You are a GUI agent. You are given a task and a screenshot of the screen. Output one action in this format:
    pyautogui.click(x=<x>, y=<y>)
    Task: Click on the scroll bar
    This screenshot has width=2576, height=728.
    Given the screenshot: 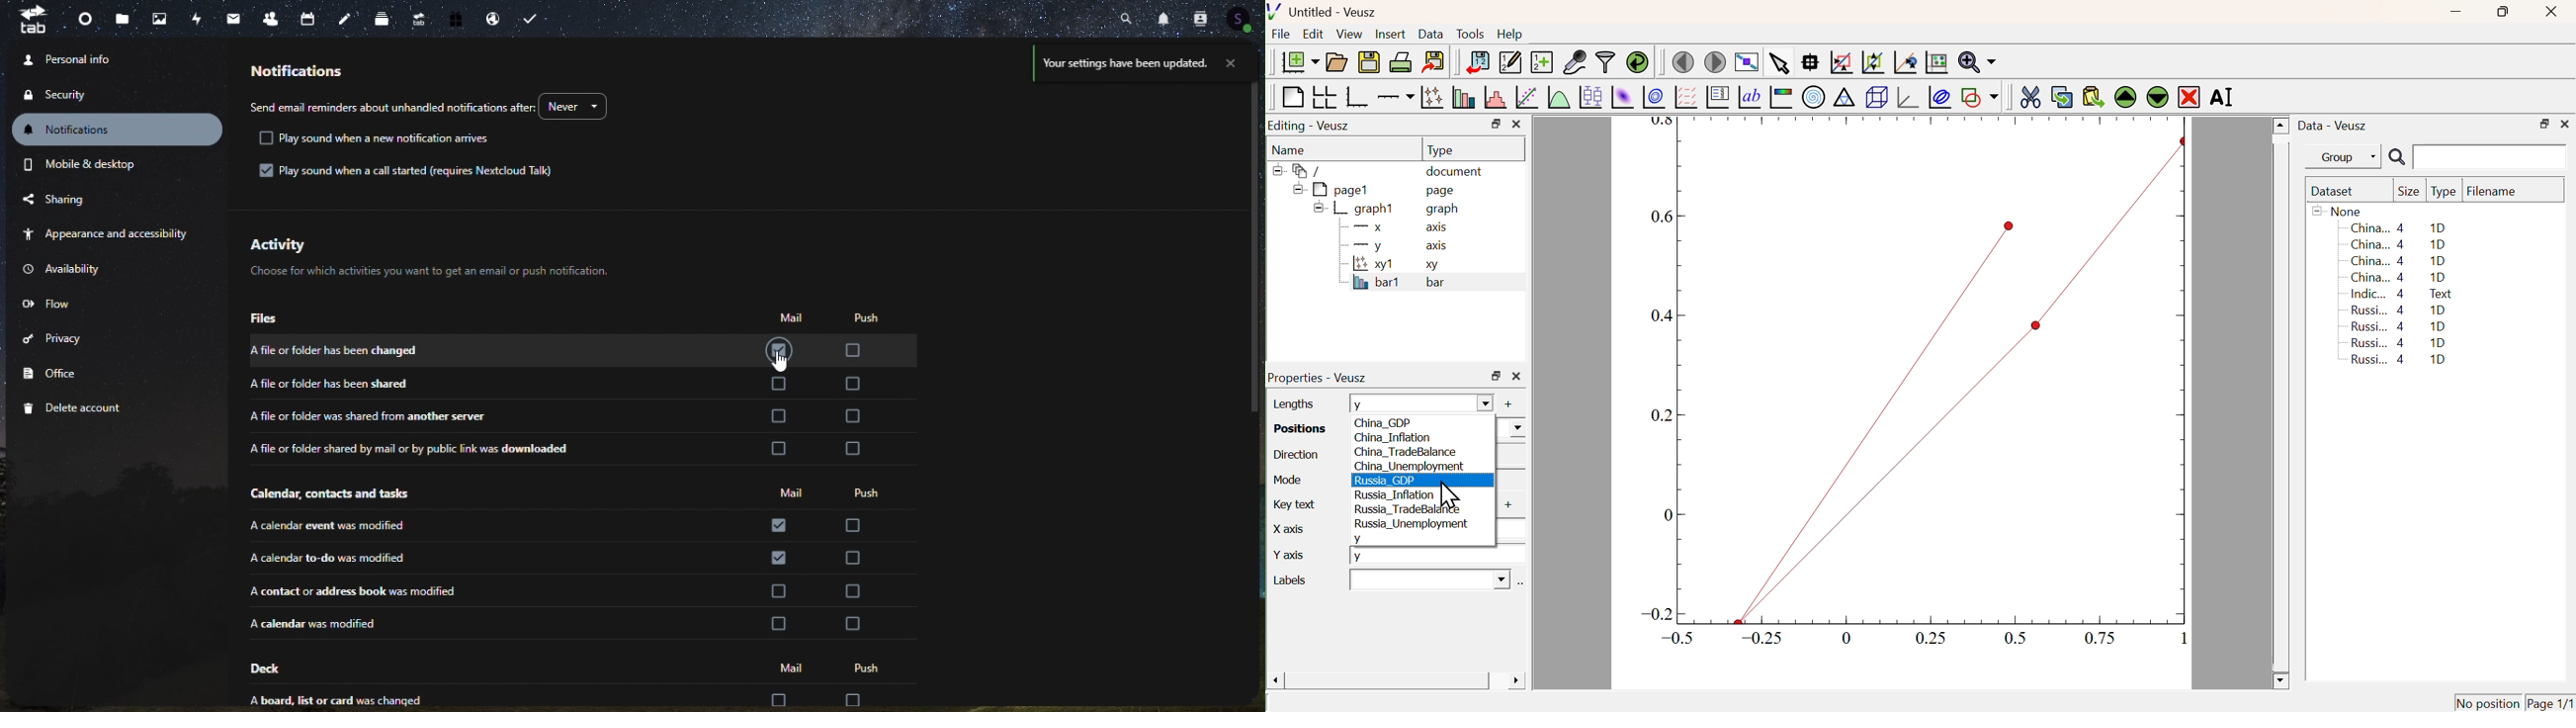 What is the action you would take?
    pyautogui.click(x=1251, y=232)
    